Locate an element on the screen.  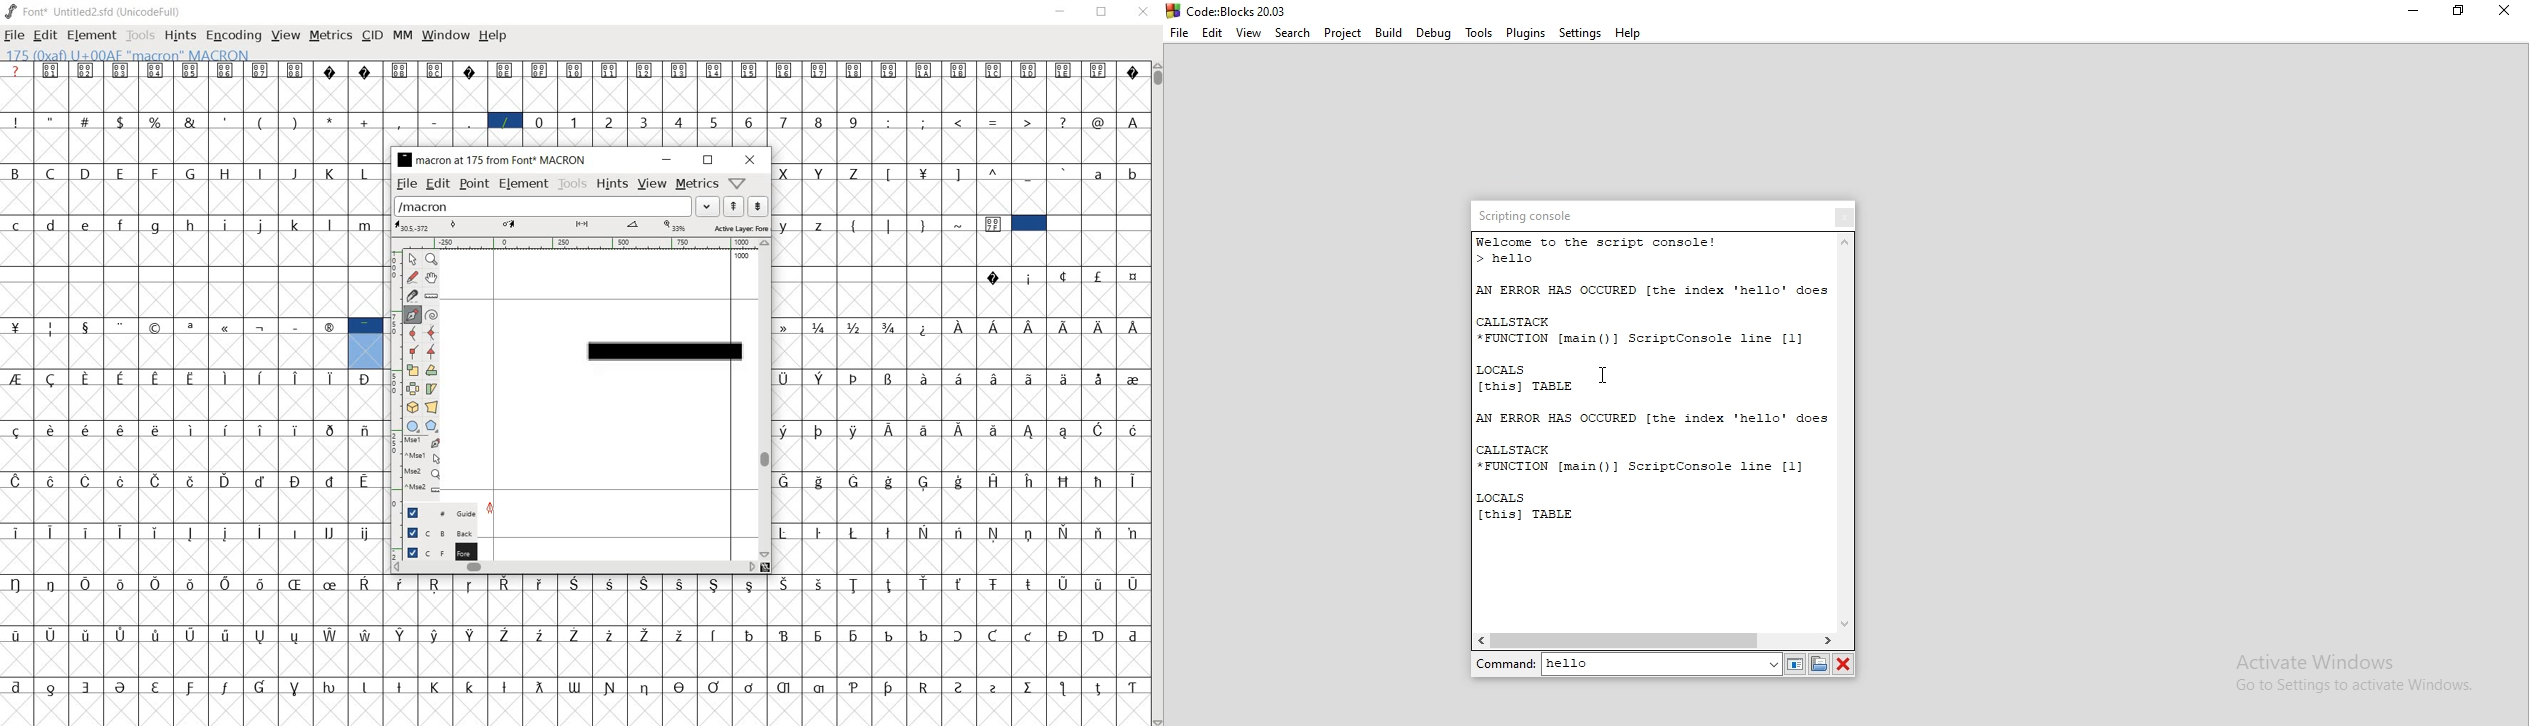
Symbol is located at coordinates (925, 172).